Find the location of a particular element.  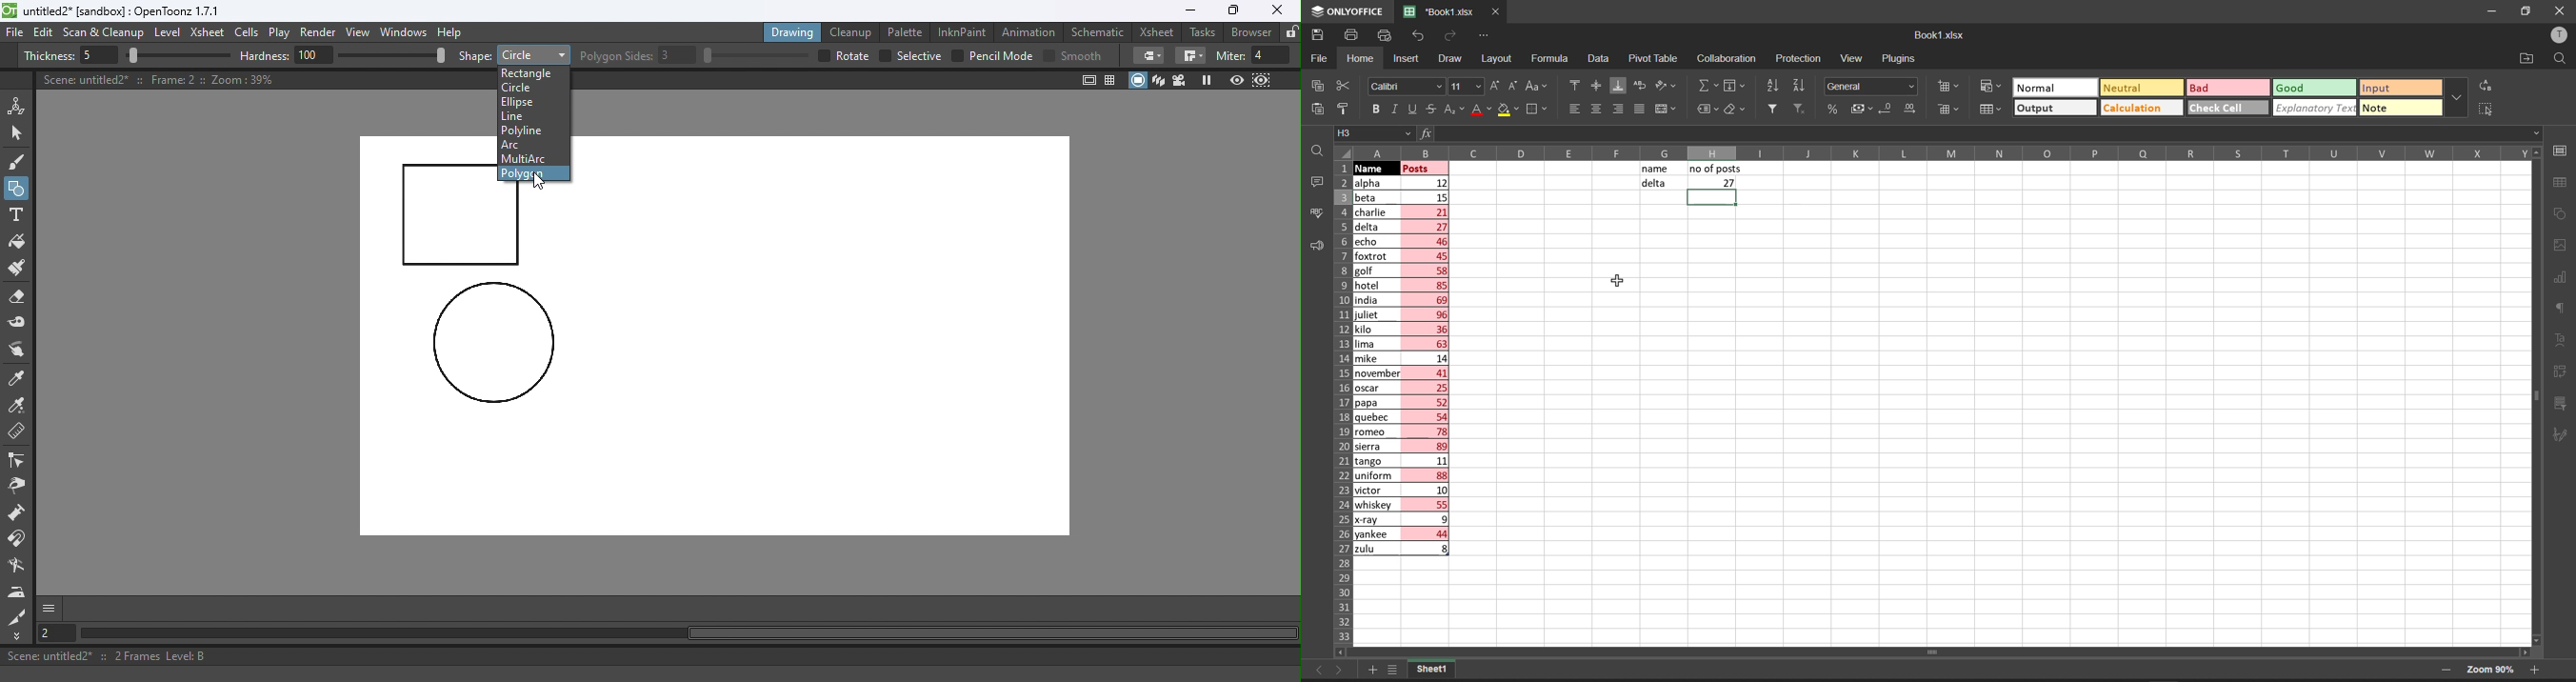

data is located at coordinates (1599, 58).